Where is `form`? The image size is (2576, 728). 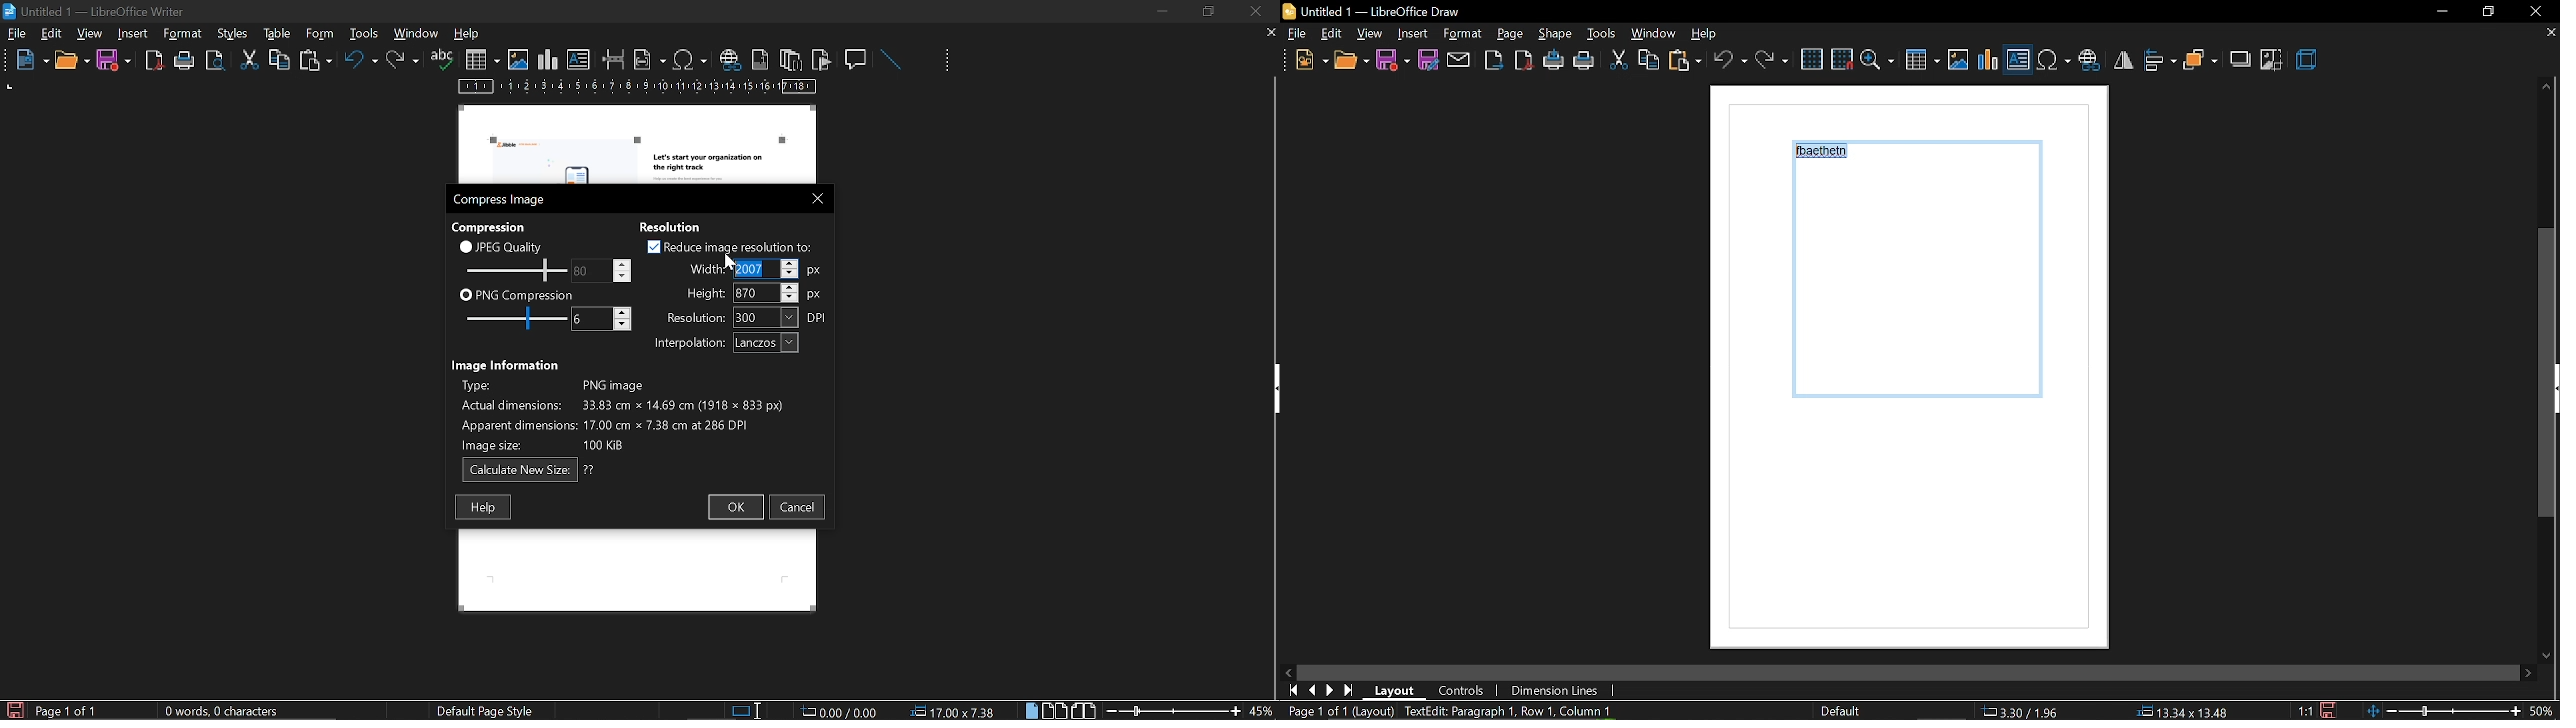 form is located at coordinates (366, 33).